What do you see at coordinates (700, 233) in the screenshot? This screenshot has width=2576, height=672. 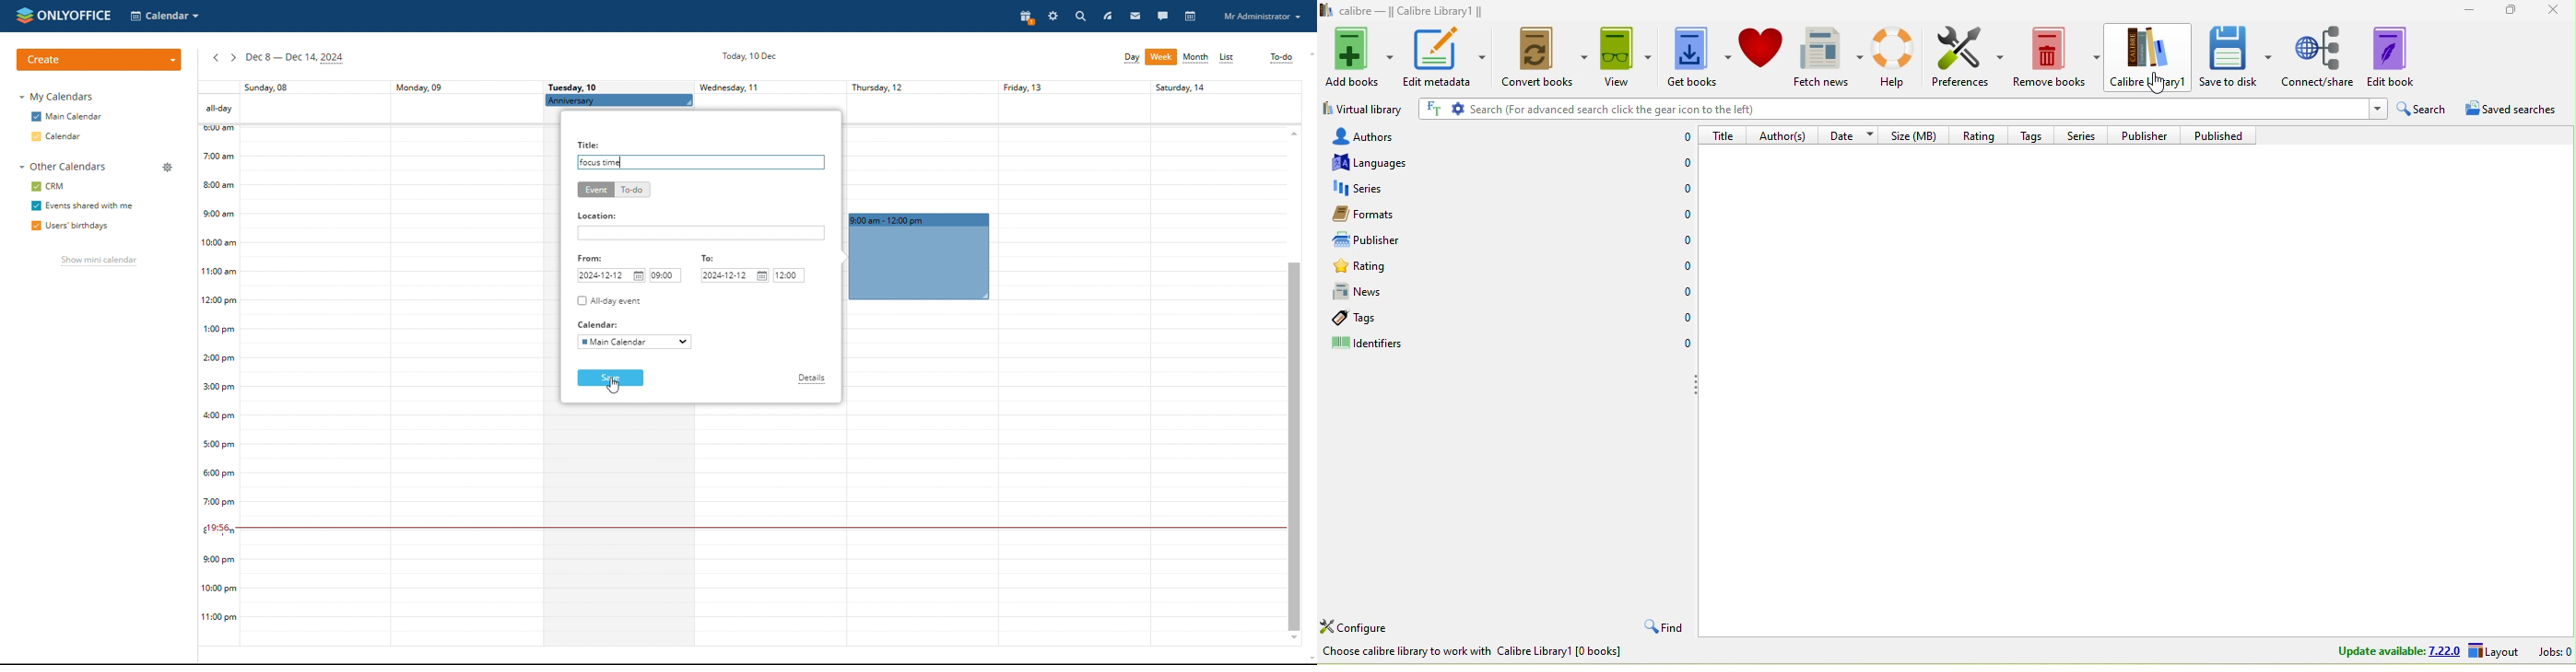 I see `add location` at bounding box center [700, 233].